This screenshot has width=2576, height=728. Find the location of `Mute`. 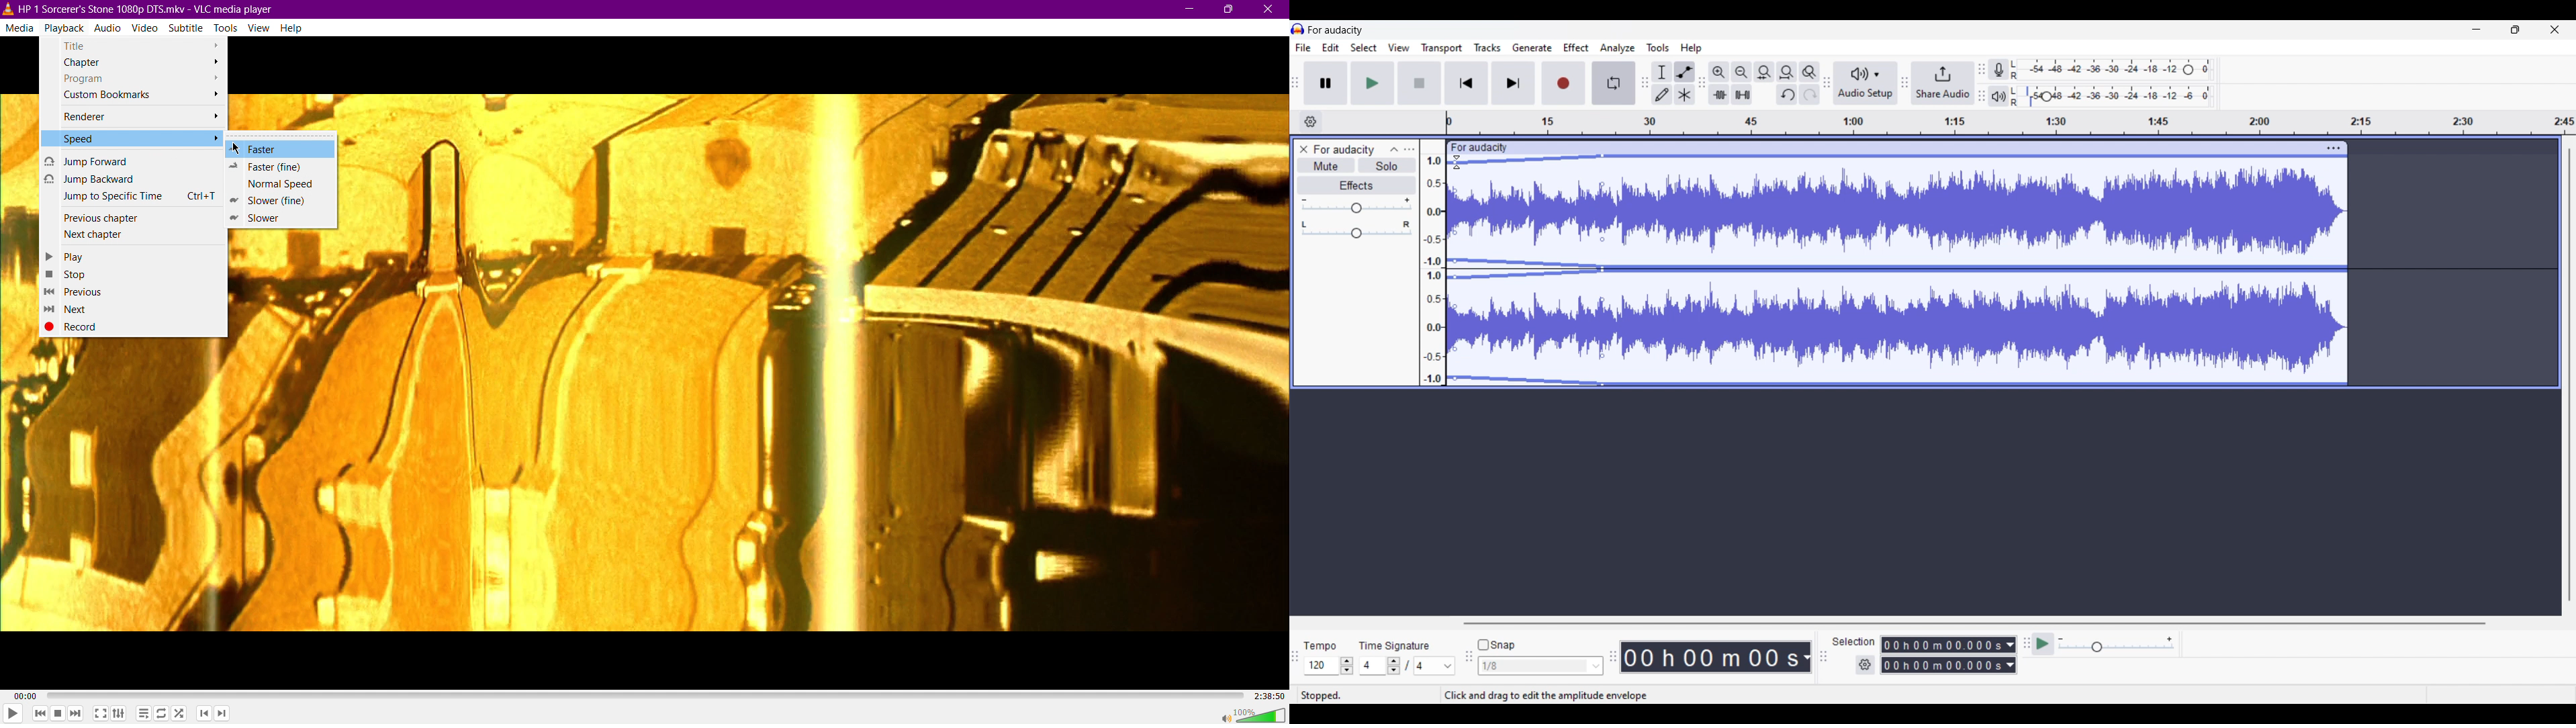

Mute is located at coordinates (1326, 167).